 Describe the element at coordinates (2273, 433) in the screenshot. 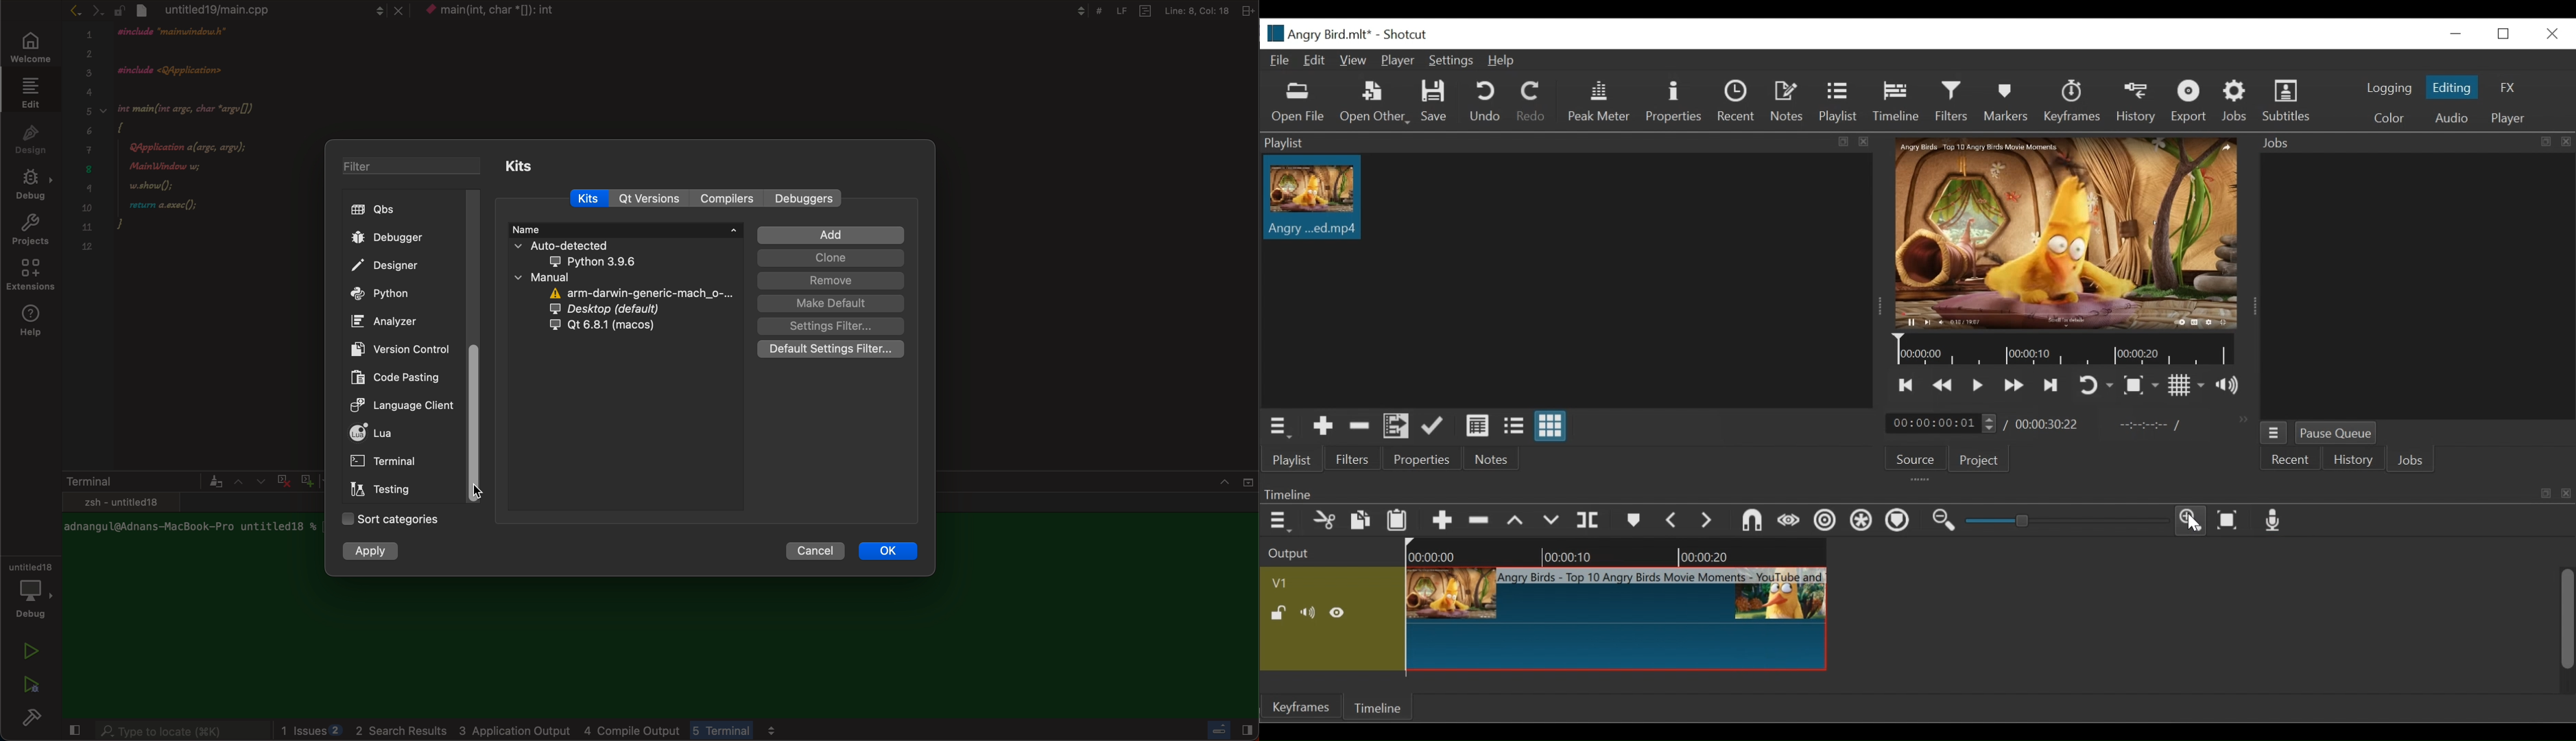

I see `Jobs Menu` at that location.